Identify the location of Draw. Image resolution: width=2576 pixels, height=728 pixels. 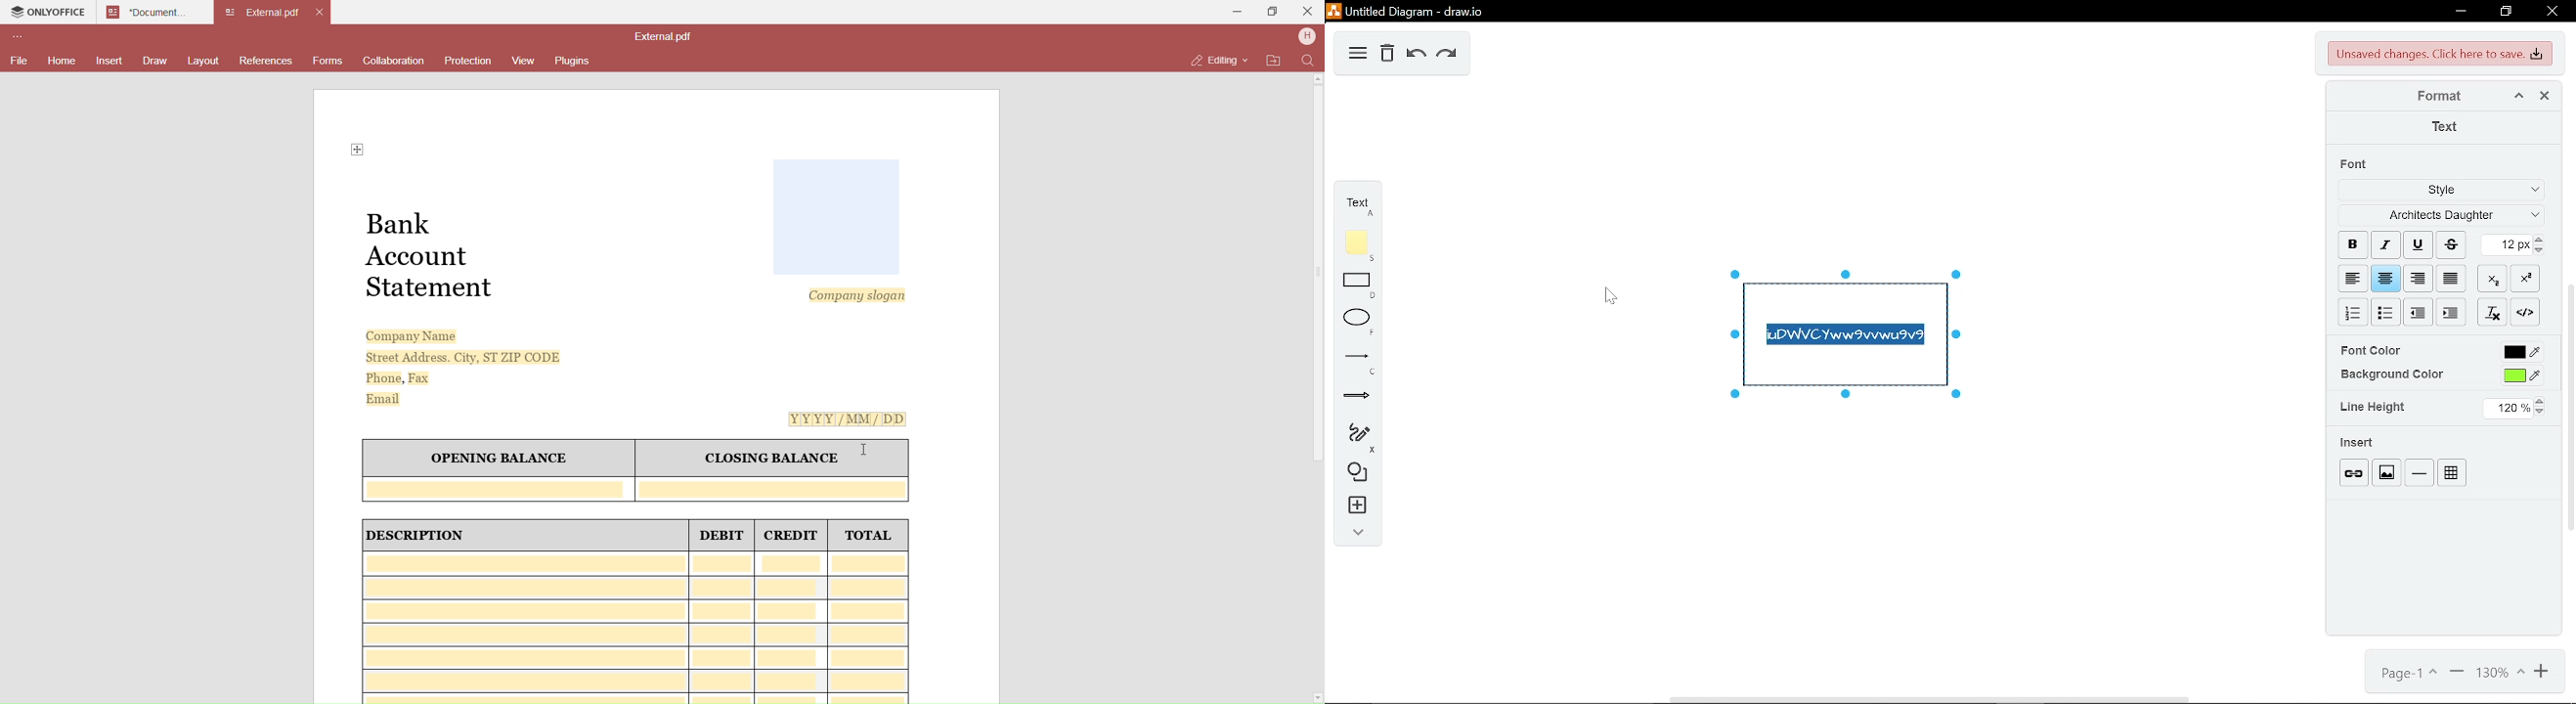
(155, 61).